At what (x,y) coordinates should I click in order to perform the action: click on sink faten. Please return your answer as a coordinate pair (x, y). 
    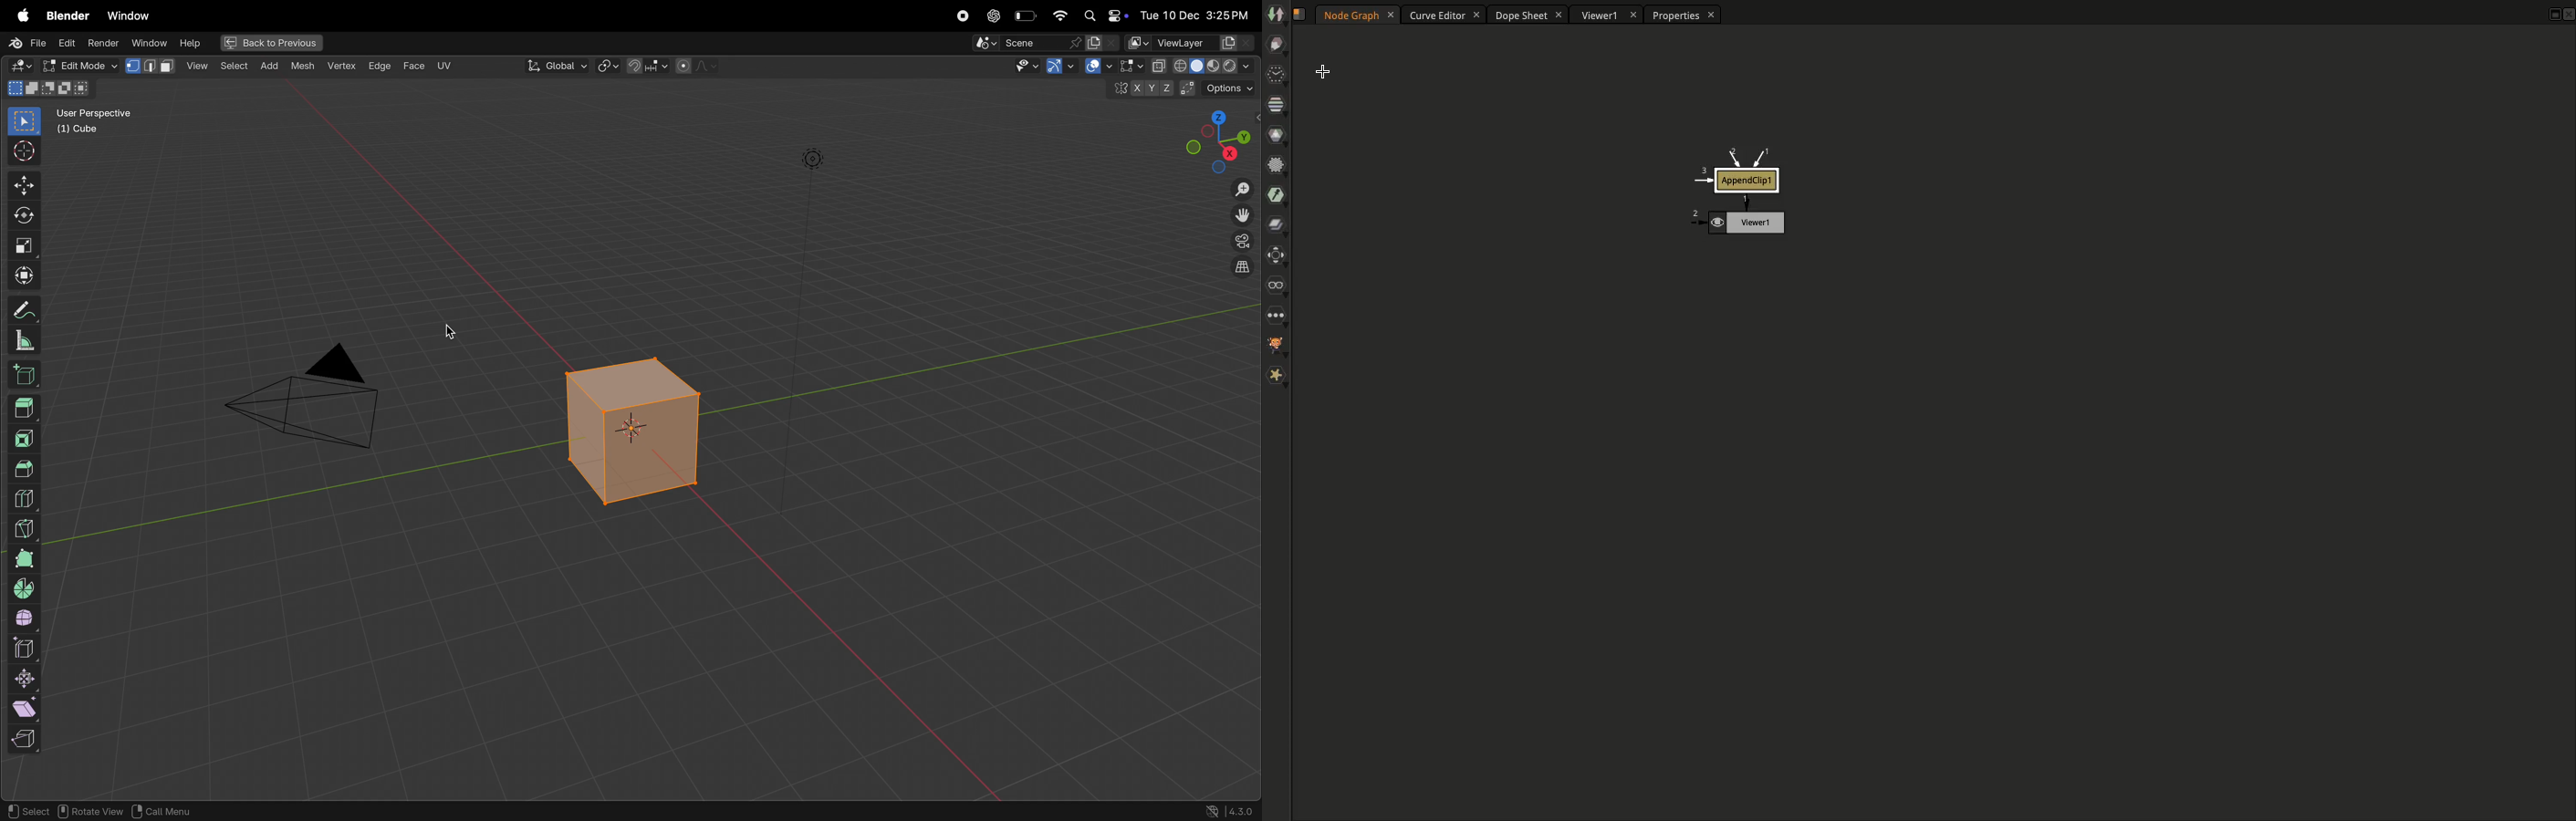
    Looking at the image, I should click on (26, 679).